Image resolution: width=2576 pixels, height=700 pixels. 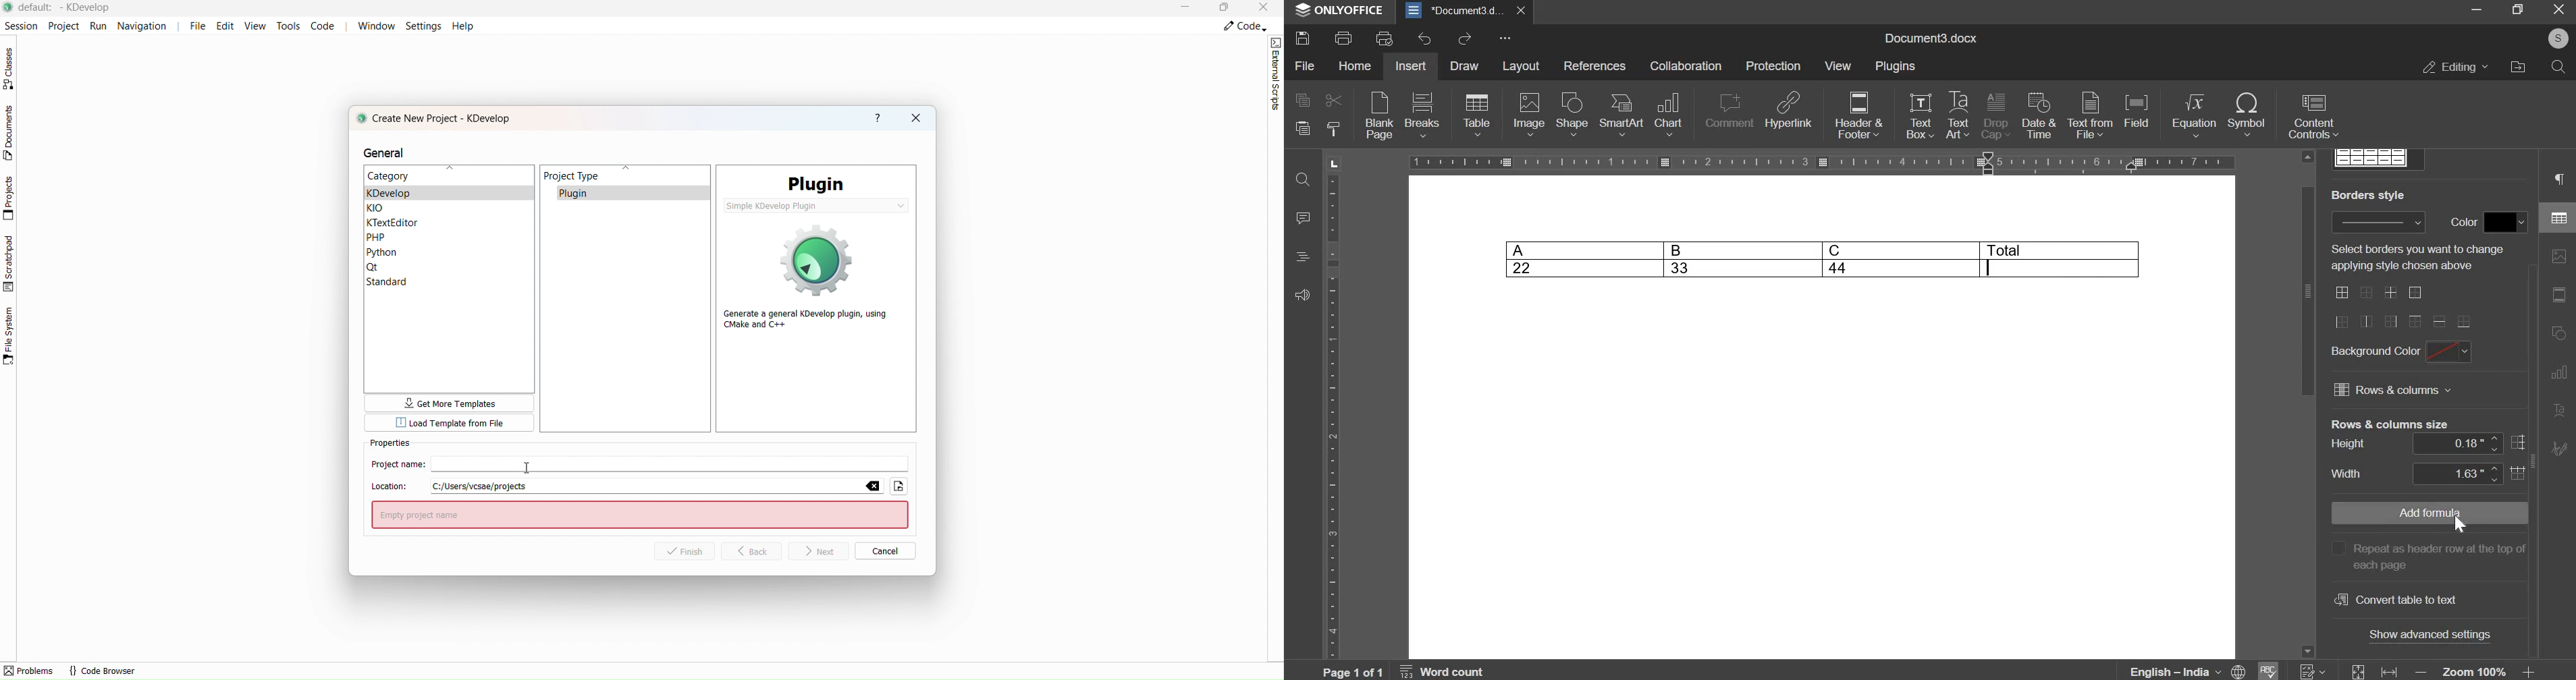 What do you see at coordinates (2519, 11) in the screenshot?
I see `maximize` at bounding box center [2519, 11].